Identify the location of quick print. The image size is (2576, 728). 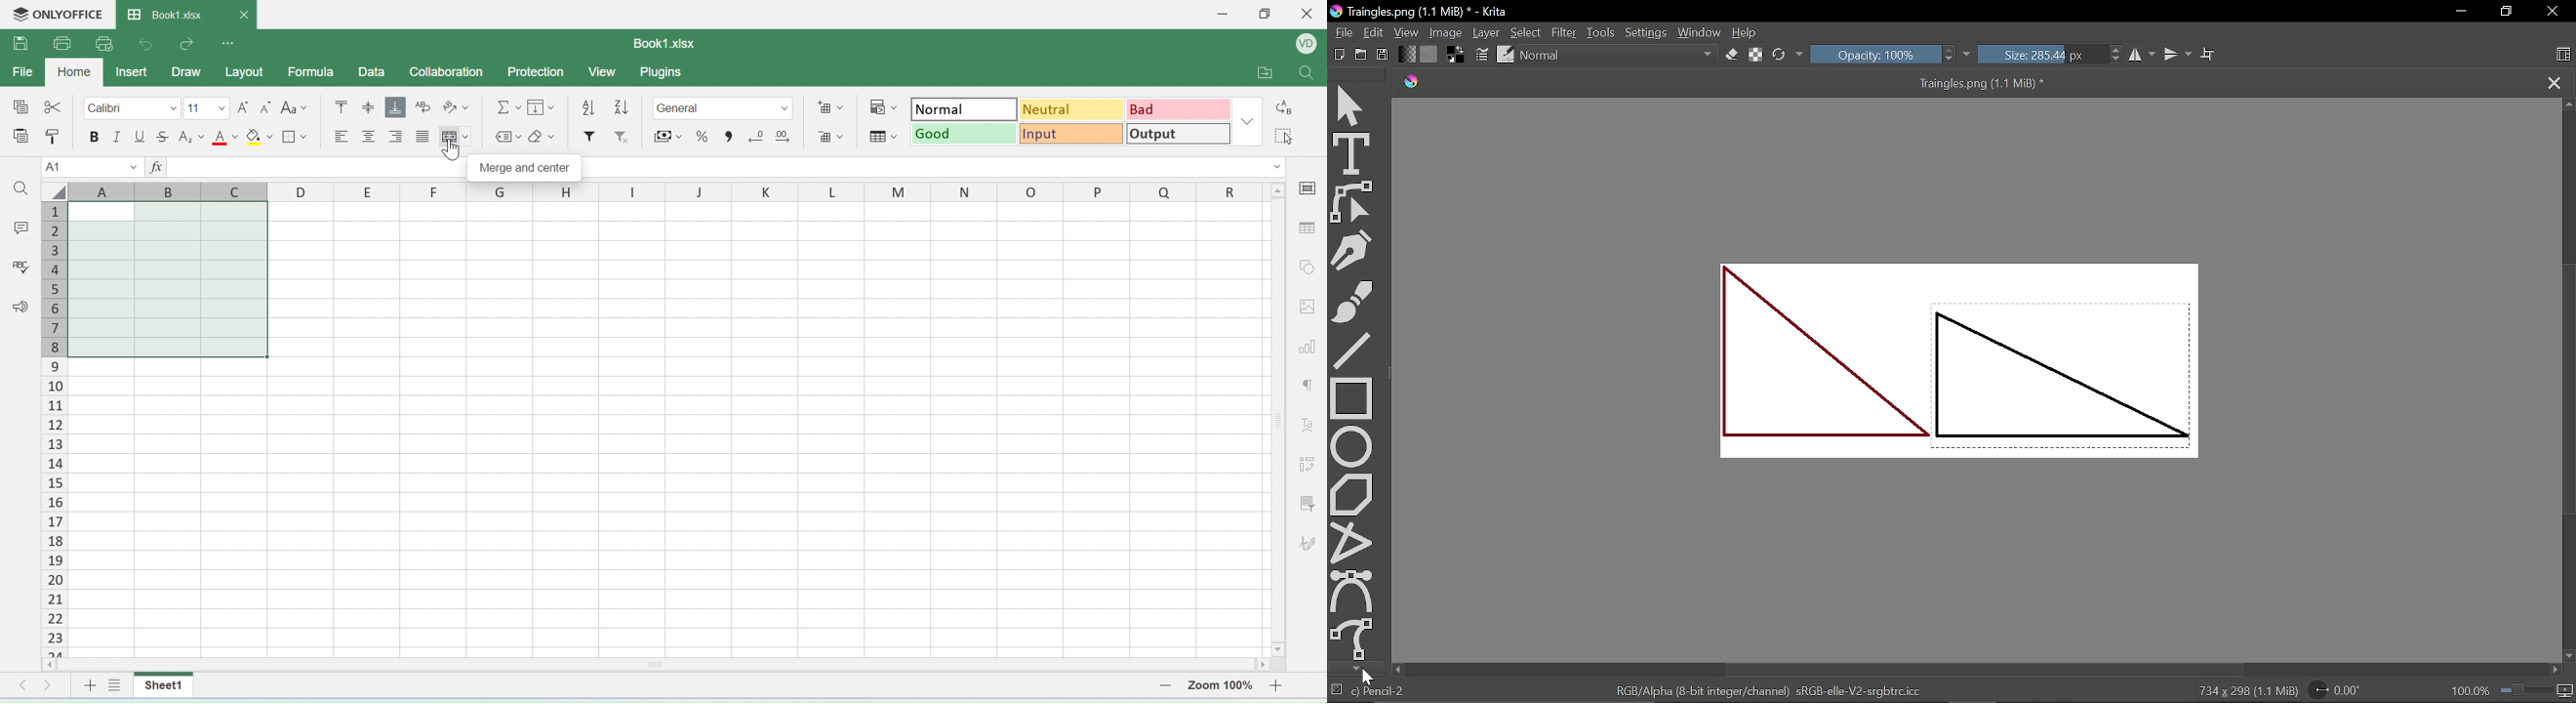
(108, 43).